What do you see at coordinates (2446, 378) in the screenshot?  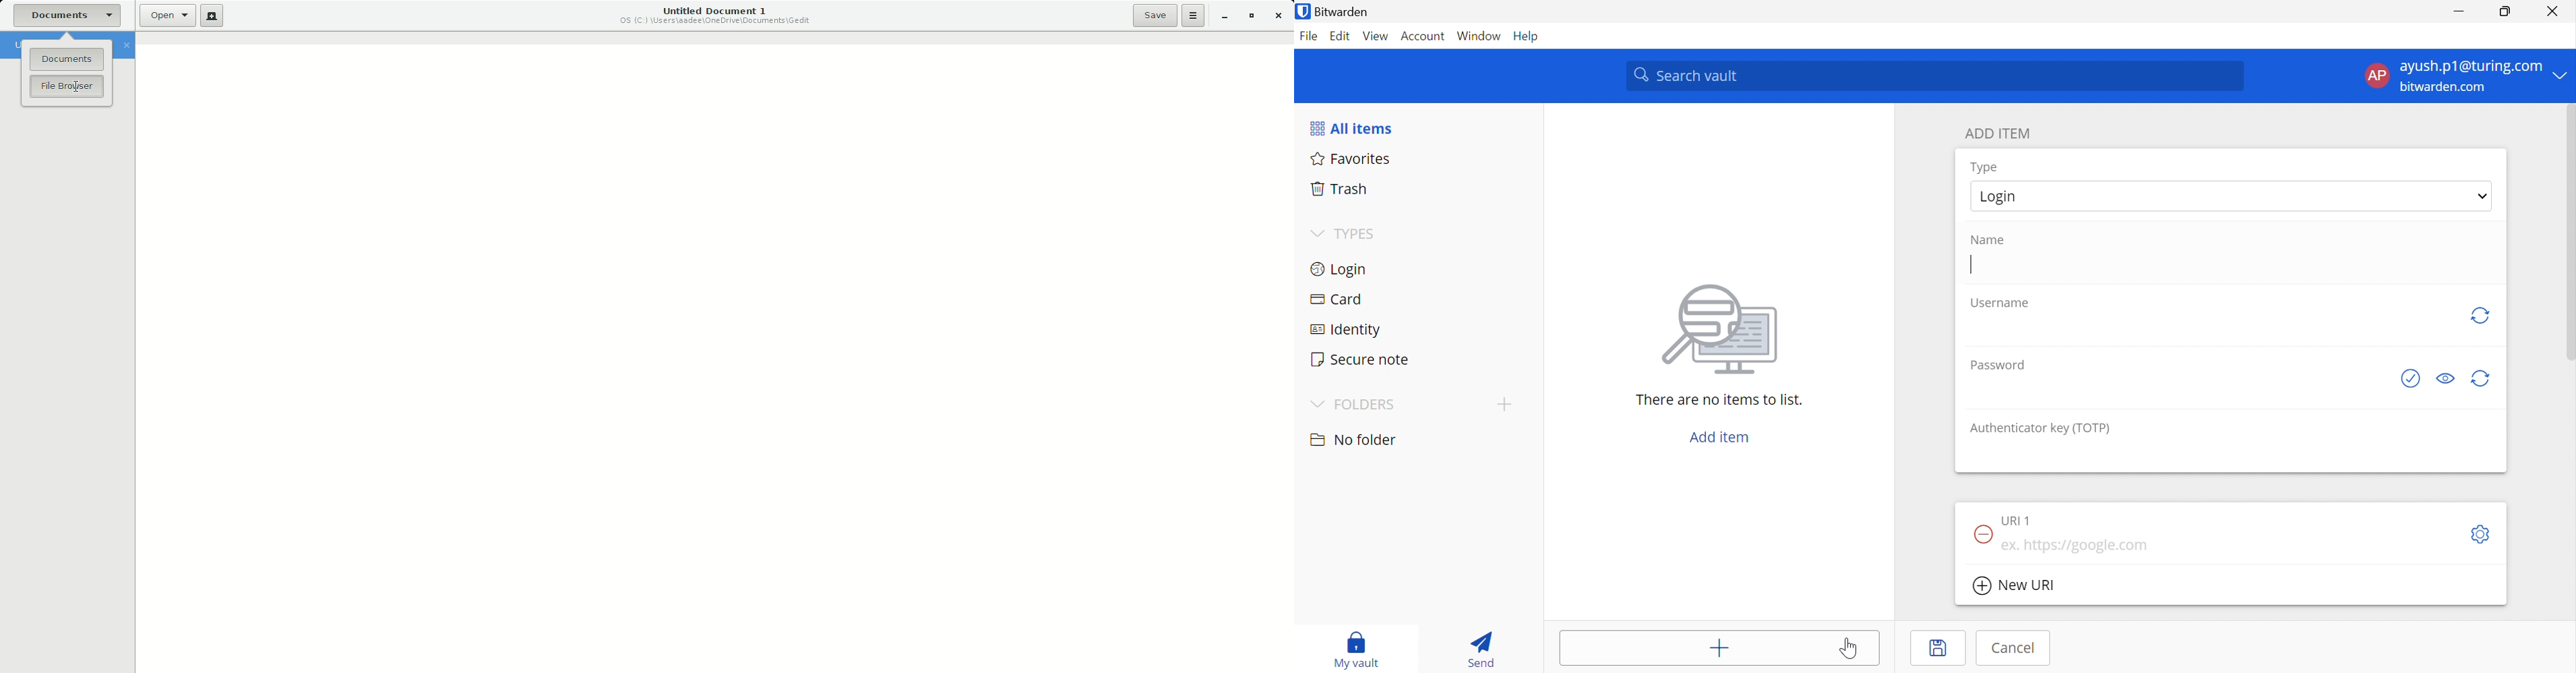 I see `Toggle visibility` at bounding box center [2446, 378].